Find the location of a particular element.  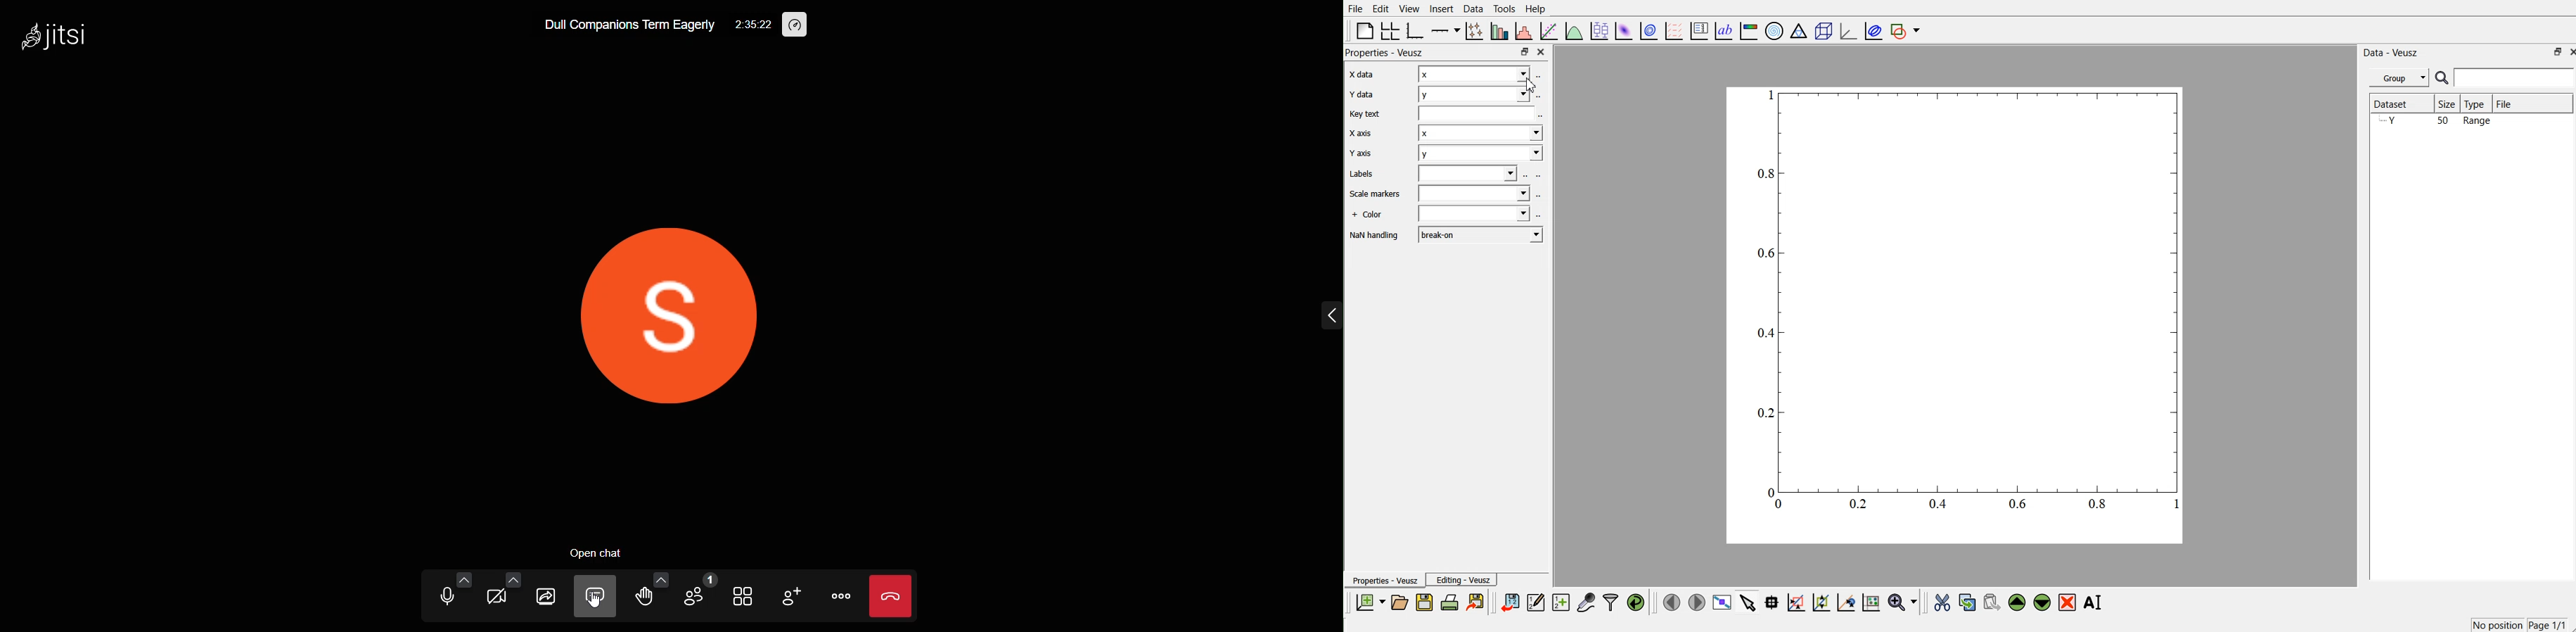

search bar is located at coordinates (2505, 77).